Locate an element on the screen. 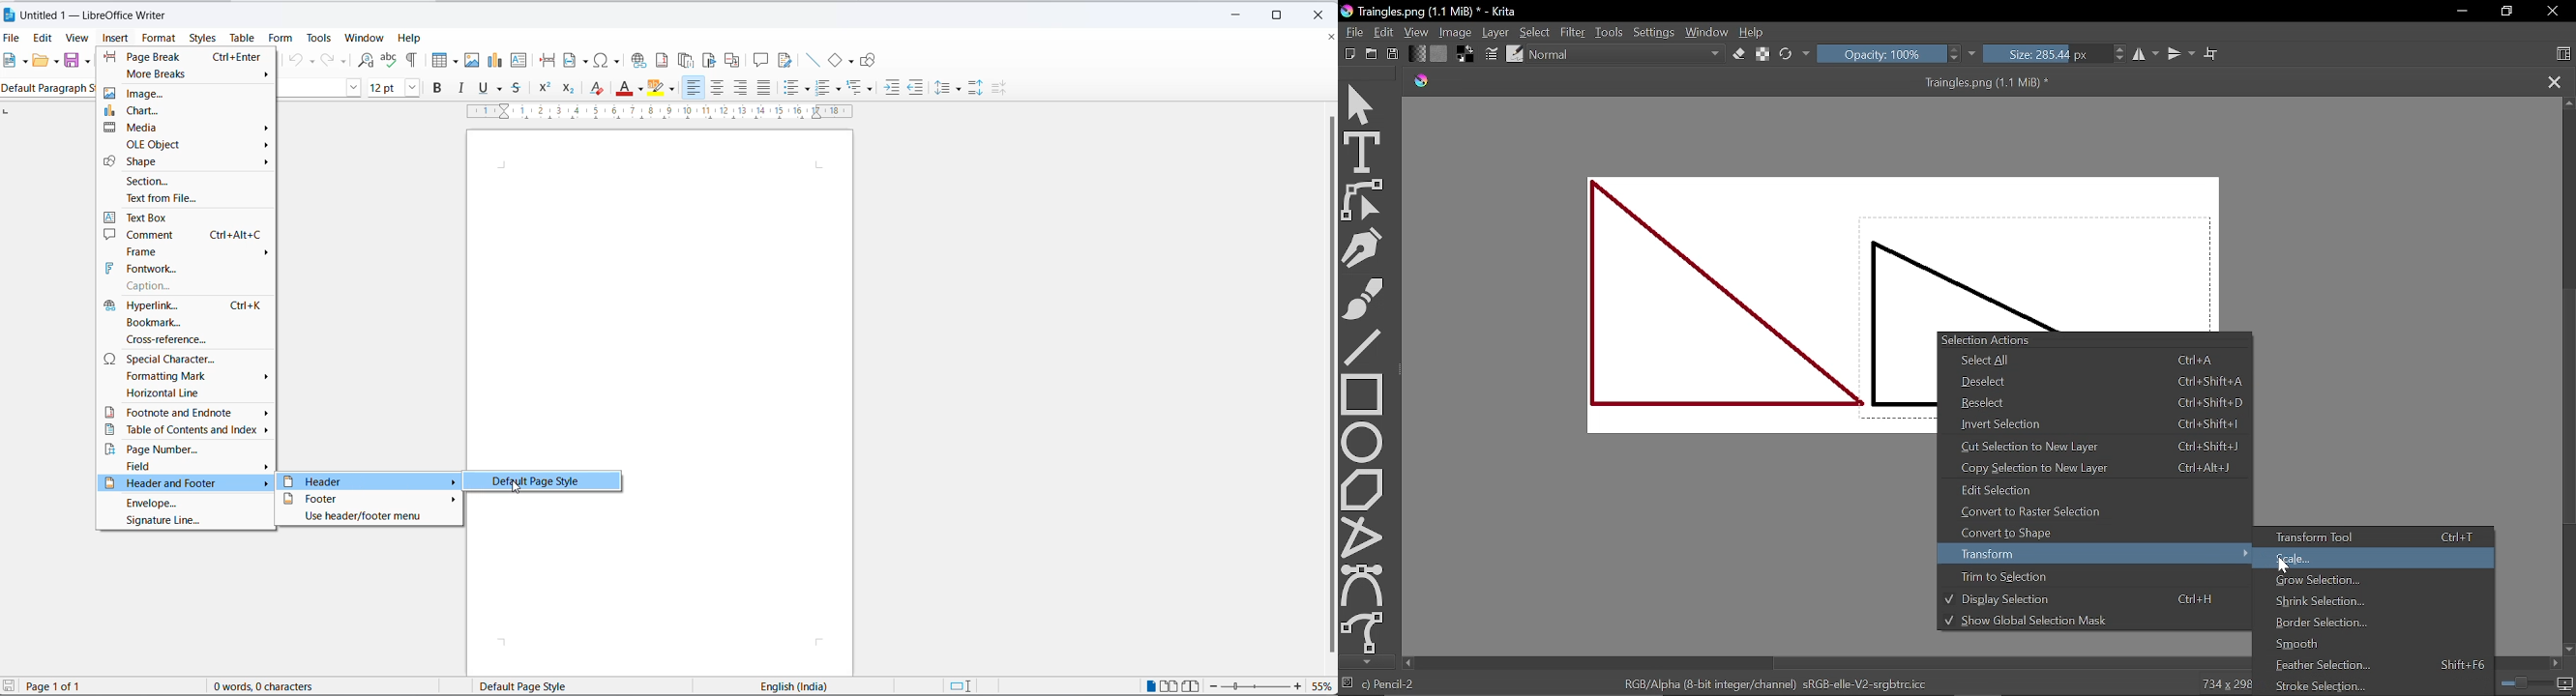 The height and width of the screenshot is (700, 2576). Filter is located at coordinates (1573, 32).